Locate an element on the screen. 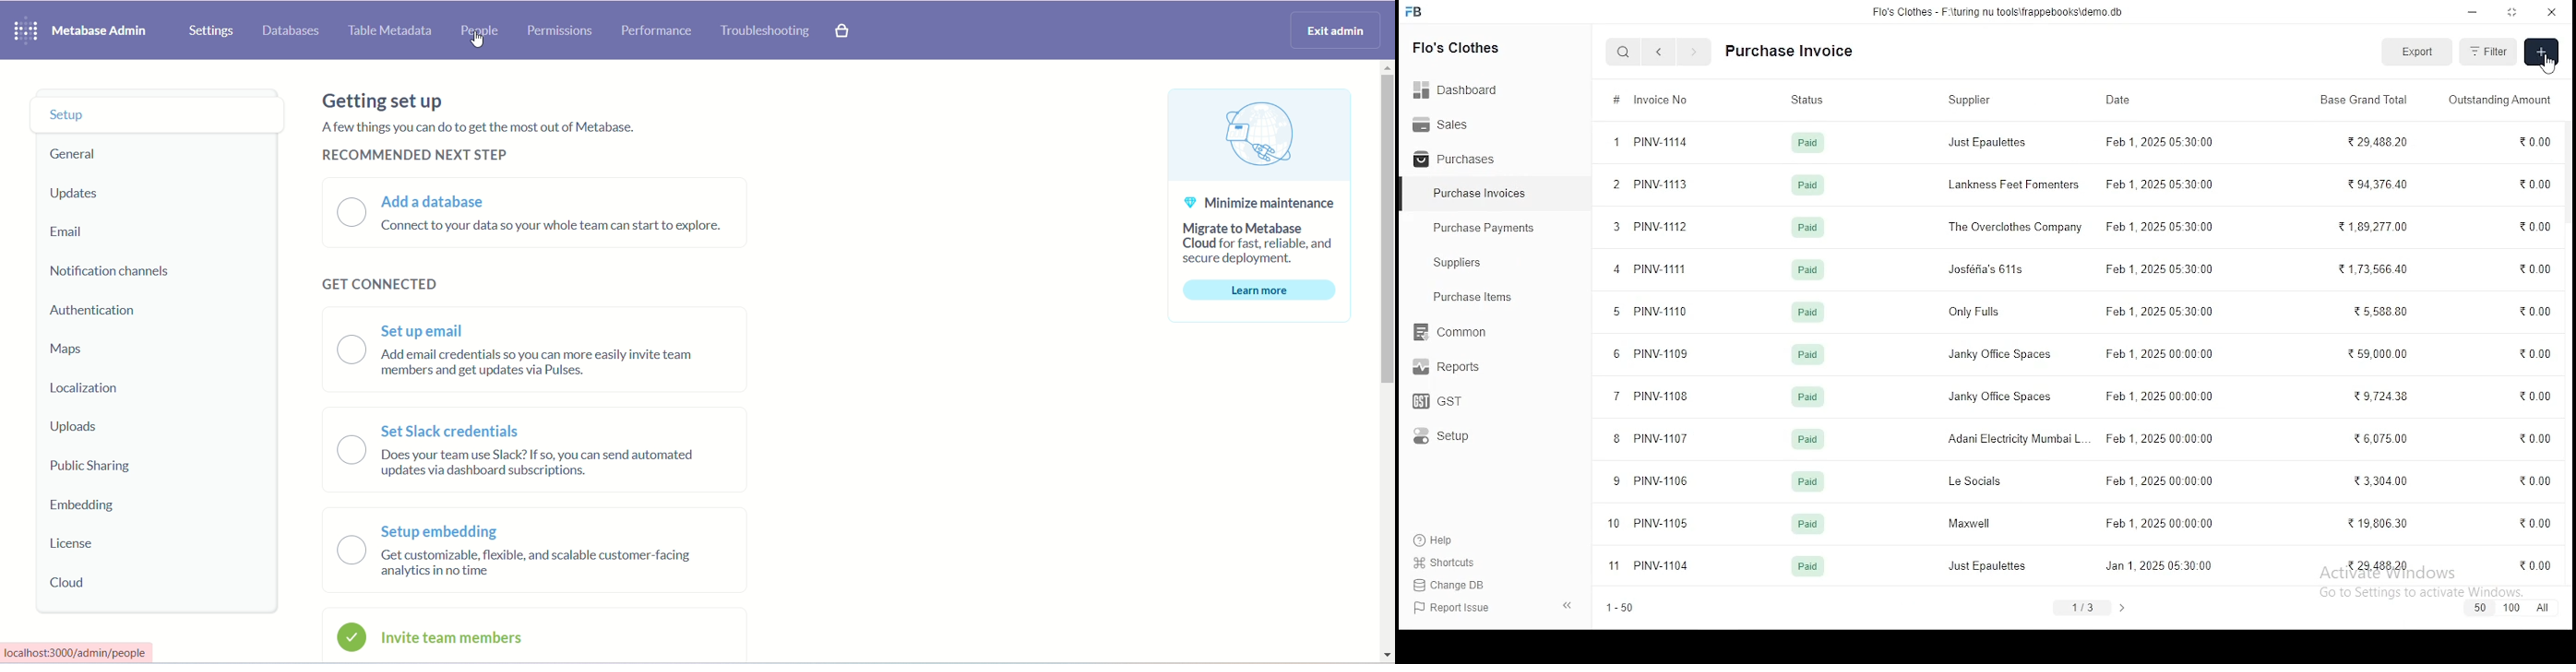  Change DB is located at coordinates (1455, 586).